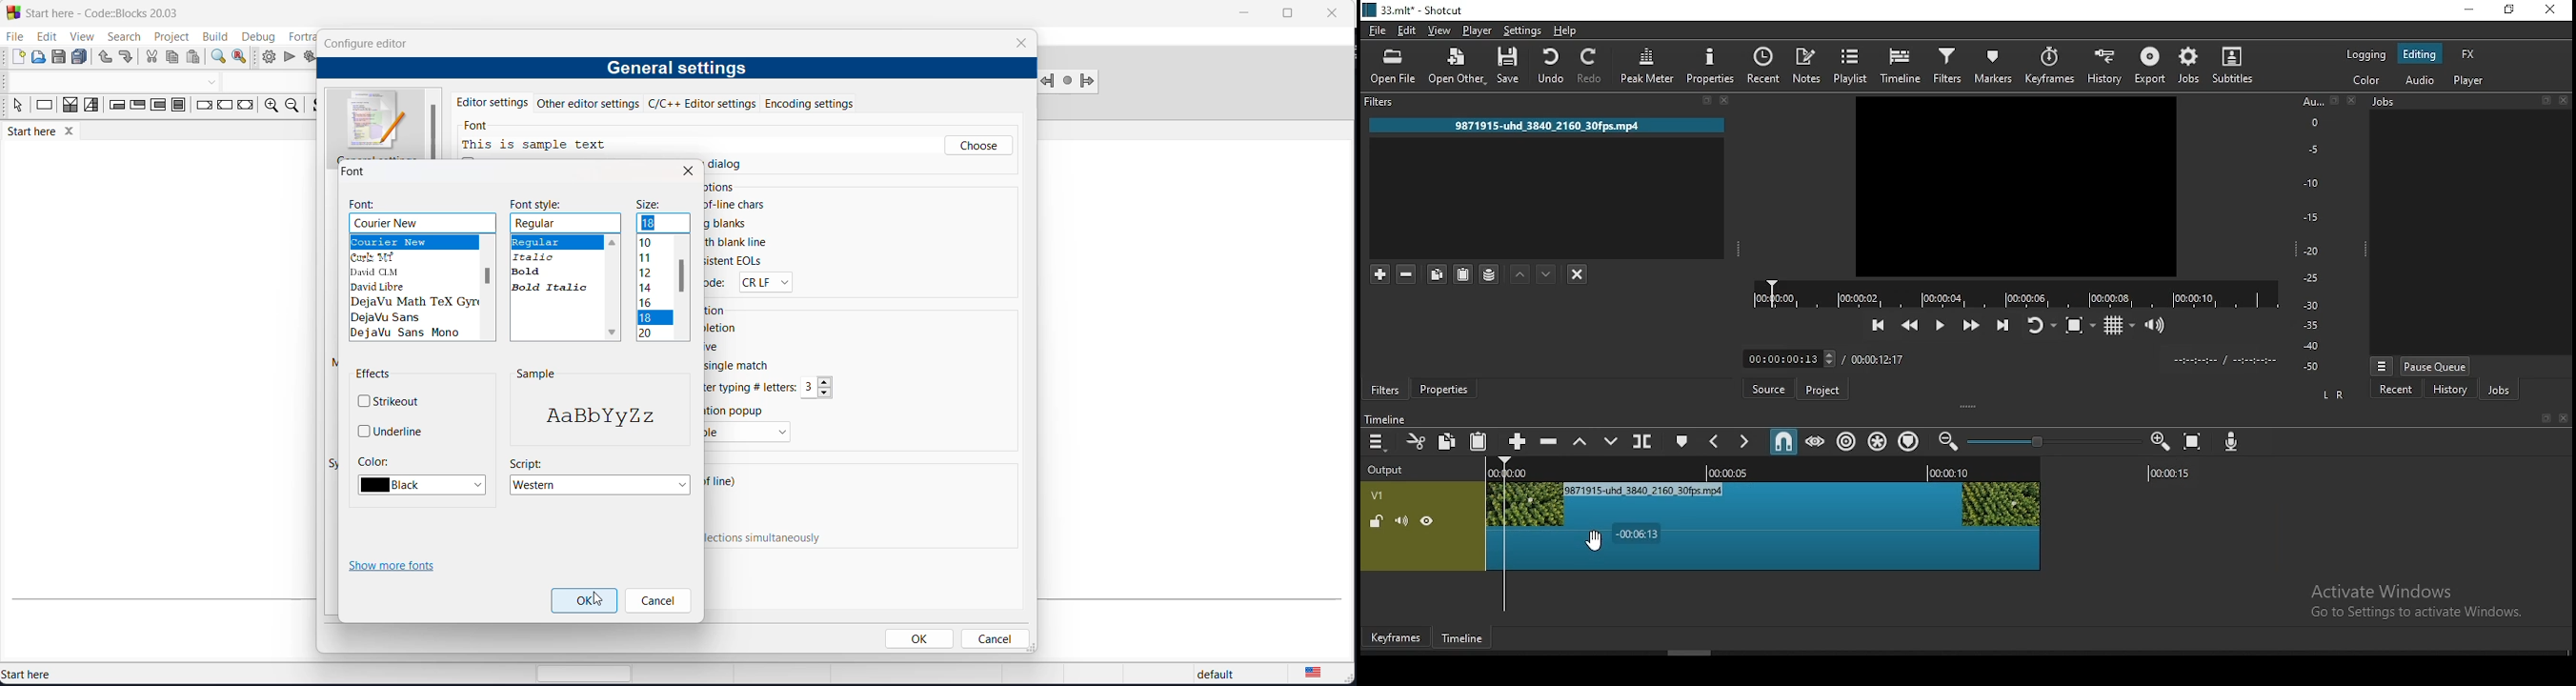 The height and width of the screenshot is (700, 2576). What do you see at coordinates (91, 108) in the screenshot?
I see `selection` at bounding box center [91, 108].